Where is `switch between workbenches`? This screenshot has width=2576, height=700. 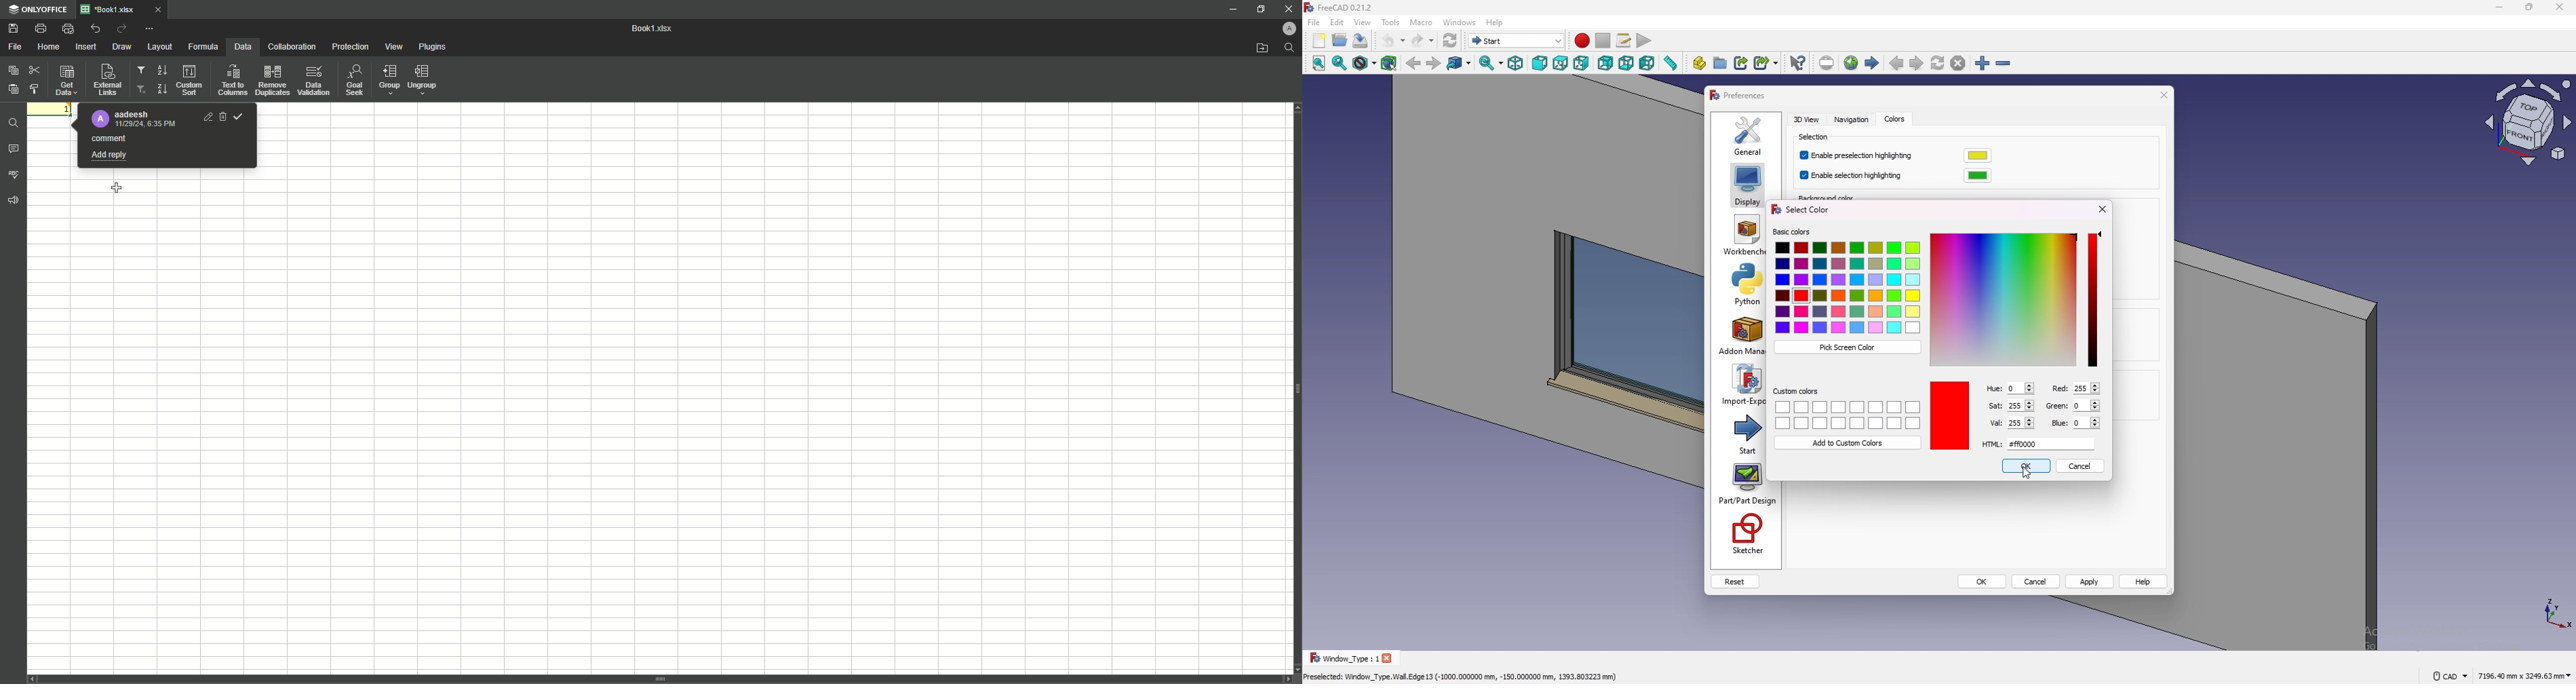 switch between workbenches is located at coordinates (1517, 41).